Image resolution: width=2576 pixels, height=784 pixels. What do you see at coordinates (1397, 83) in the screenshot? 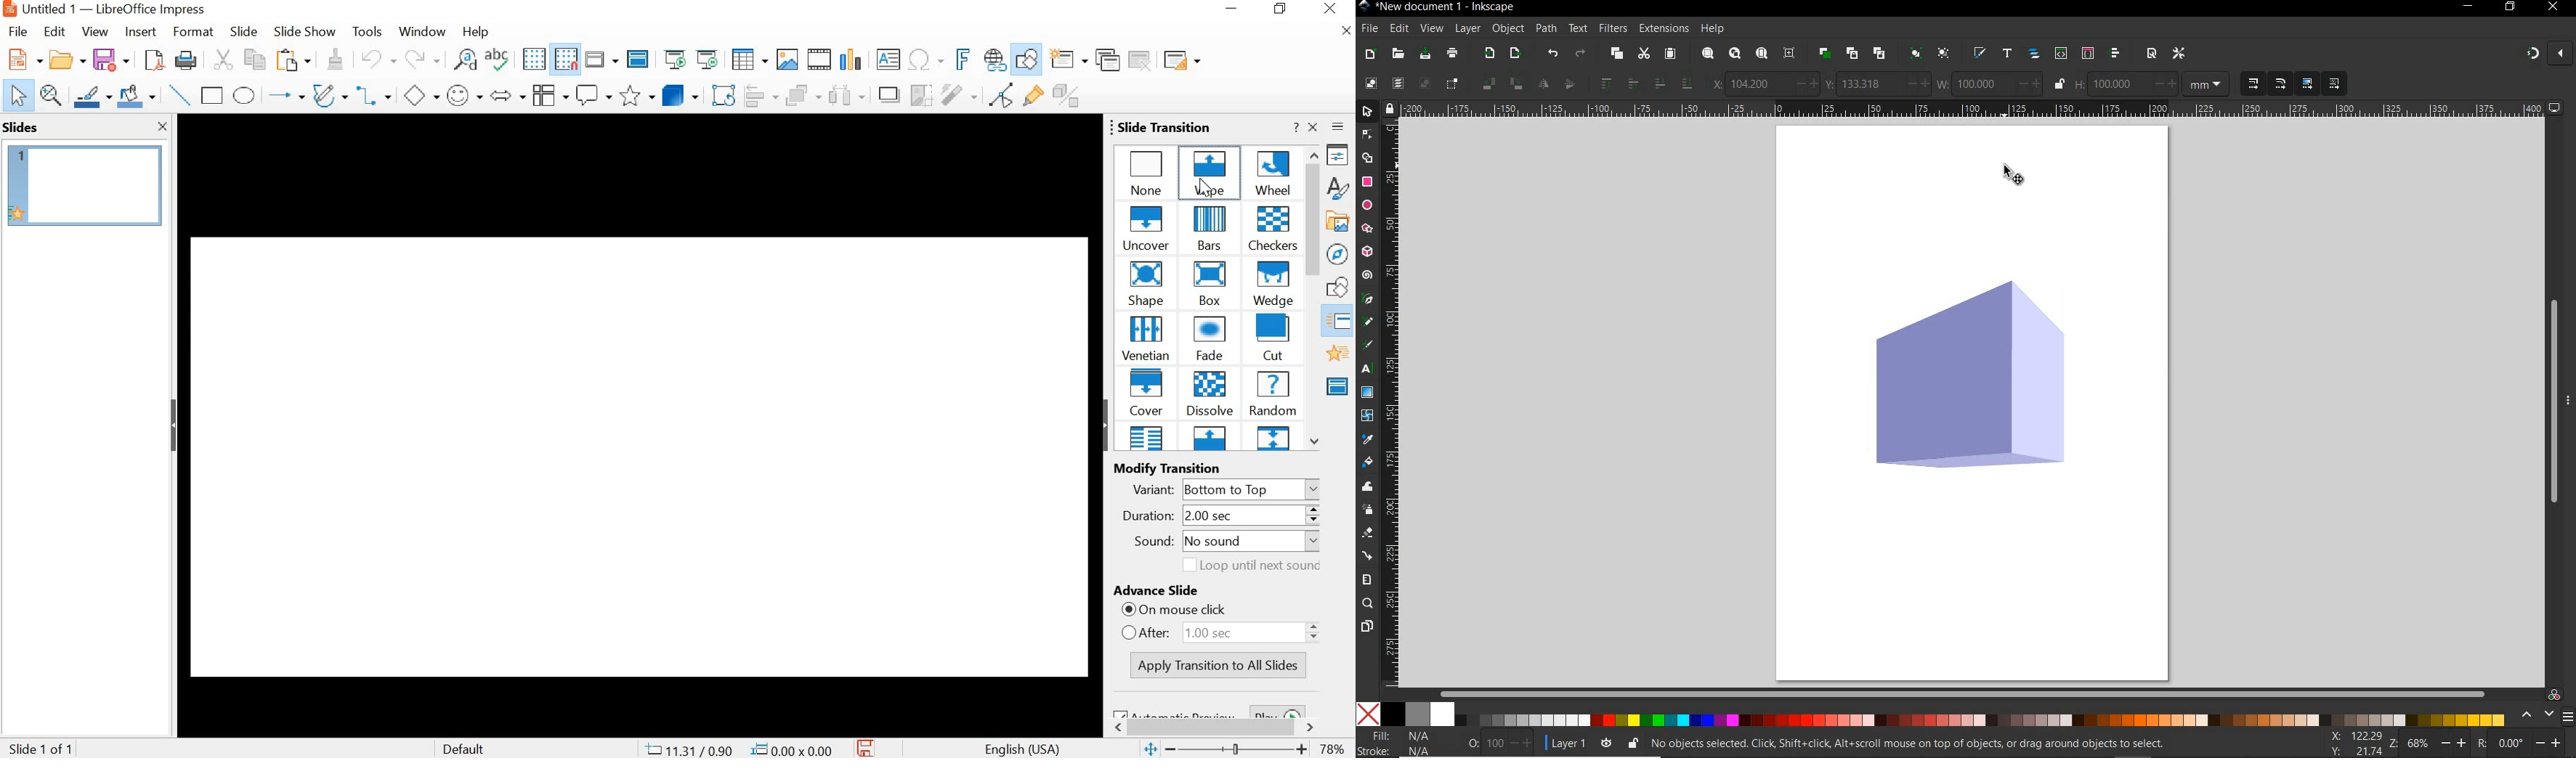
I see `select all in all layers` at bounding box center [1397, 83].